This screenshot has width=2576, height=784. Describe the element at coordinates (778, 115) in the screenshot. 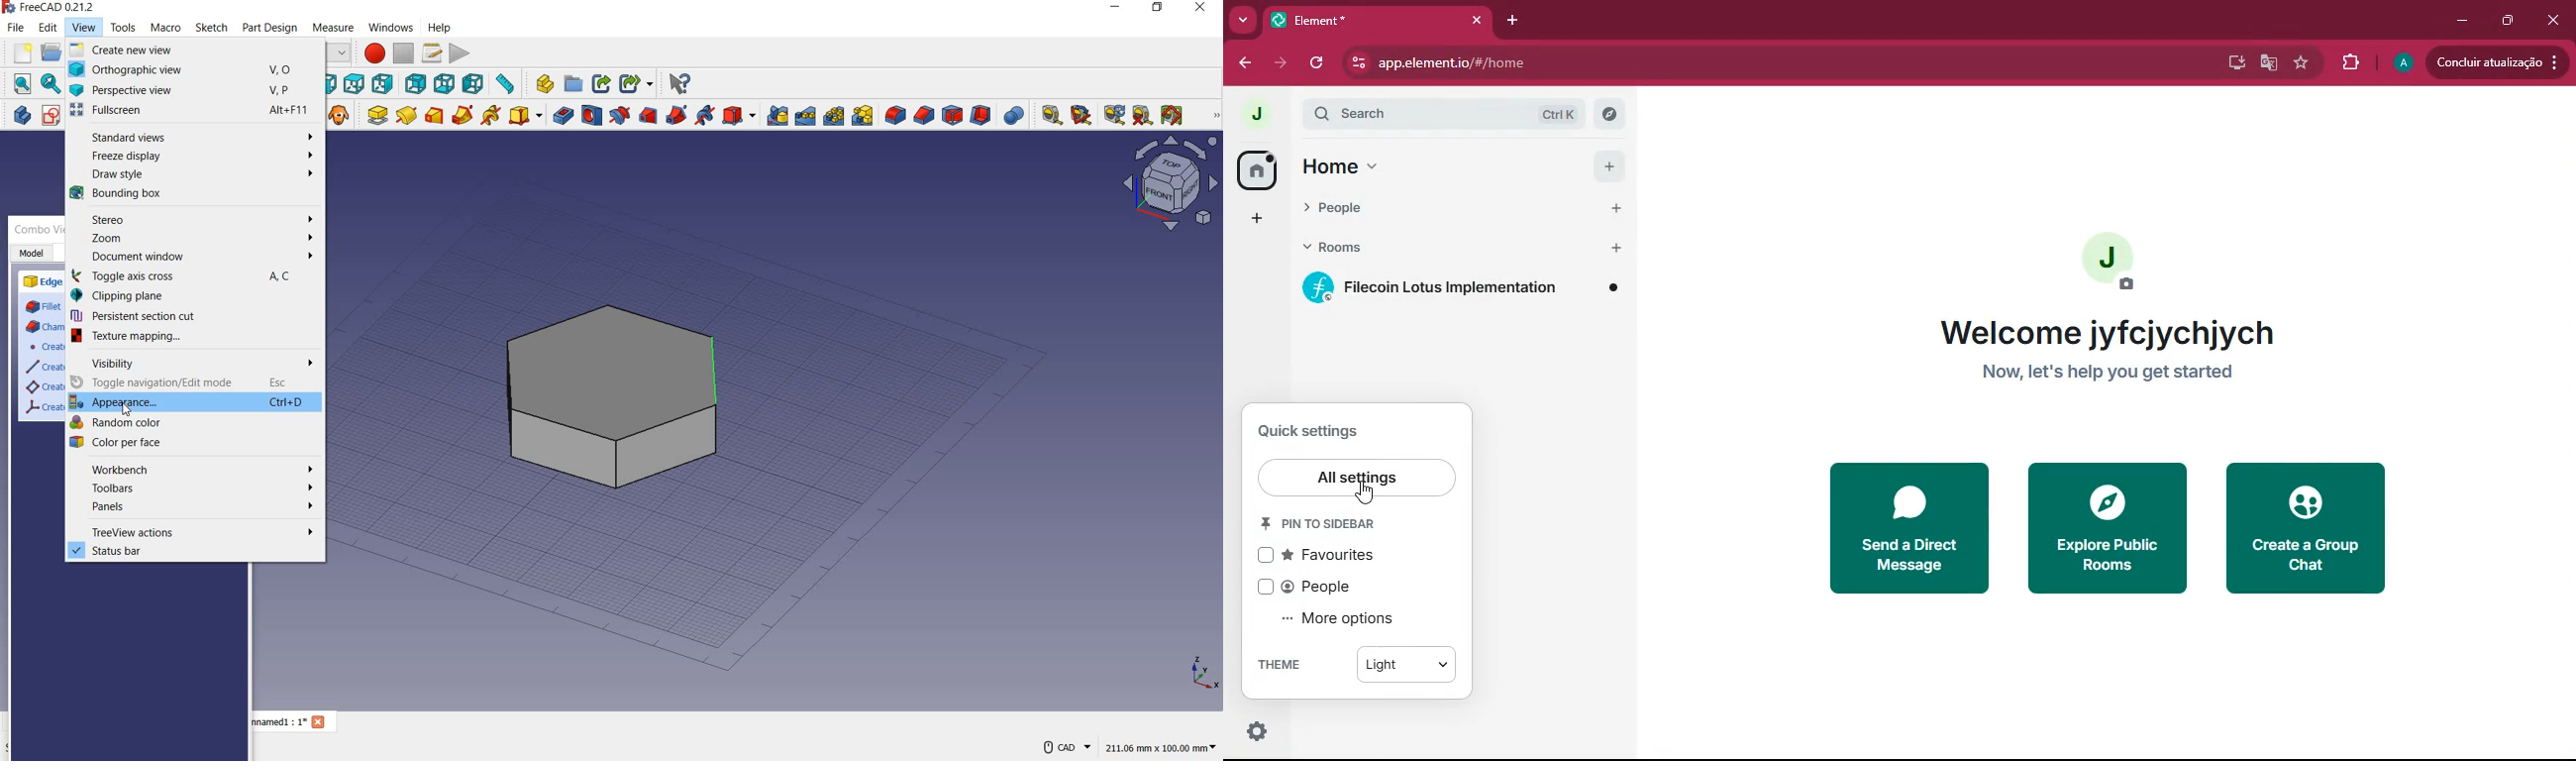

I see `mirrored` at that location.